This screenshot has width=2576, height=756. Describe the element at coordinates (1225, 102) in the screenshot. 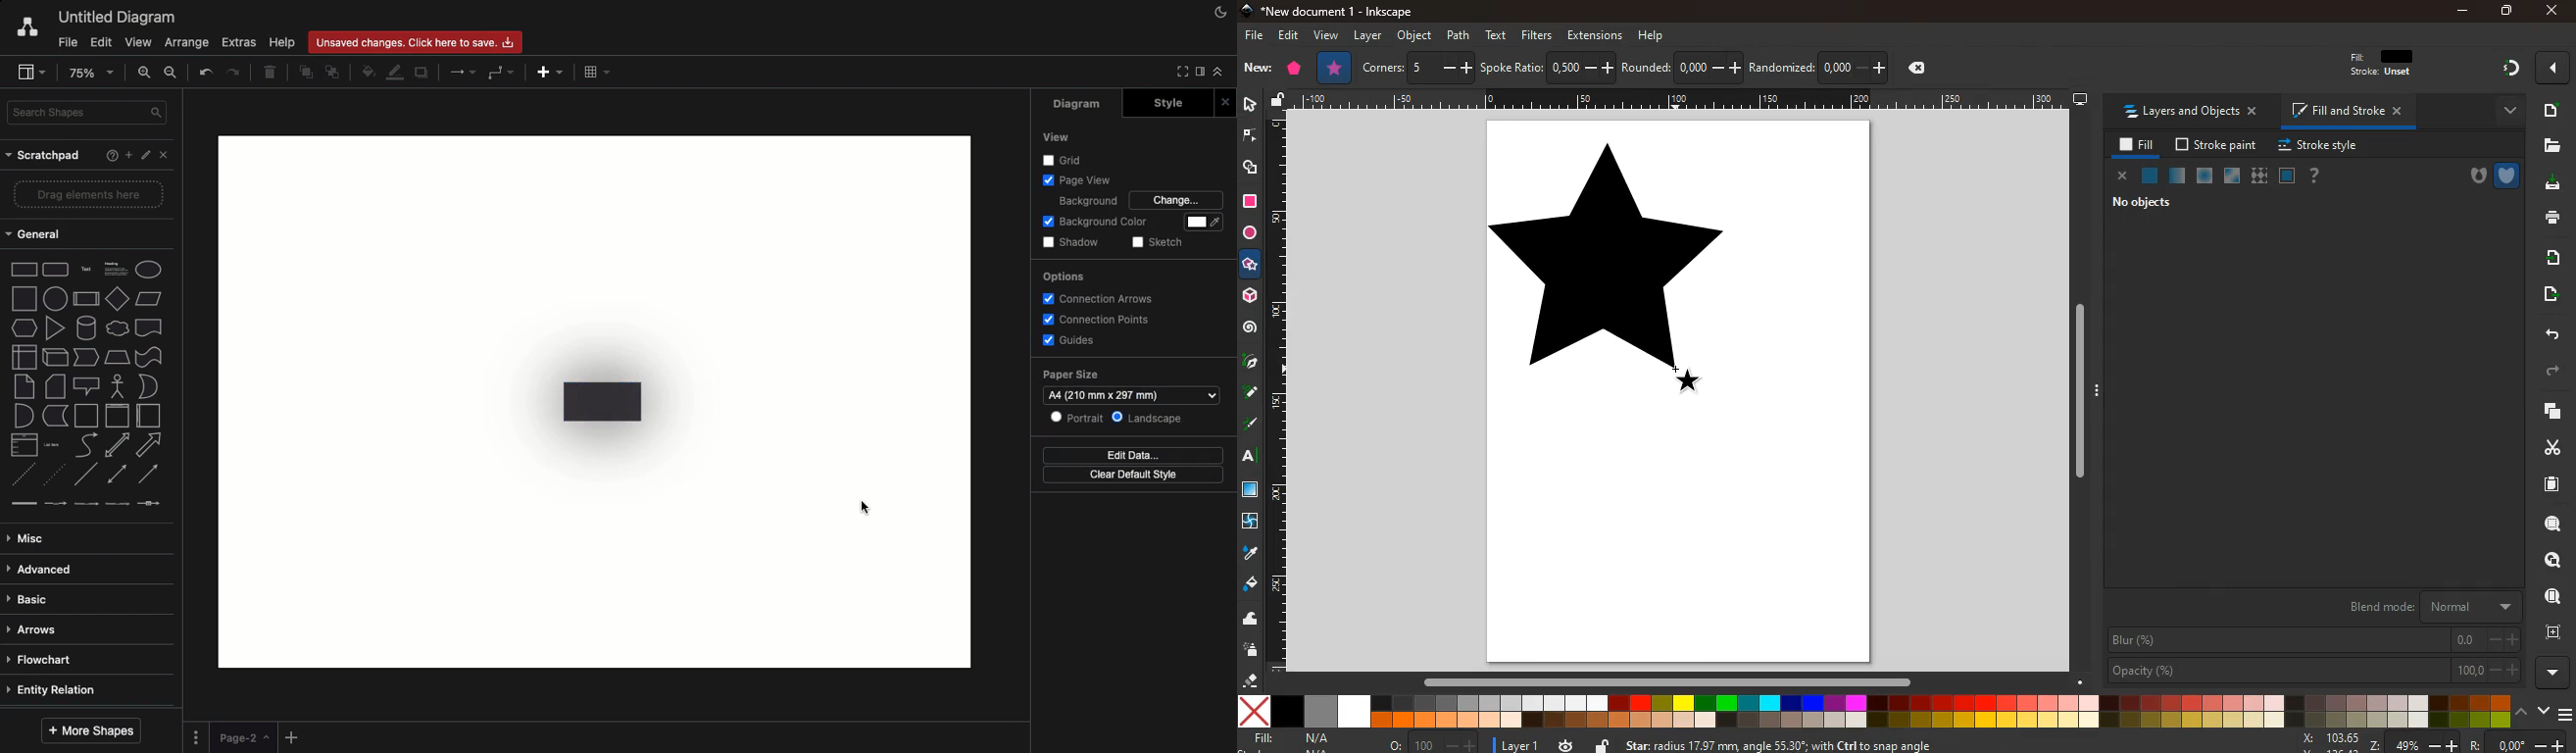

I see `Close` at that location.